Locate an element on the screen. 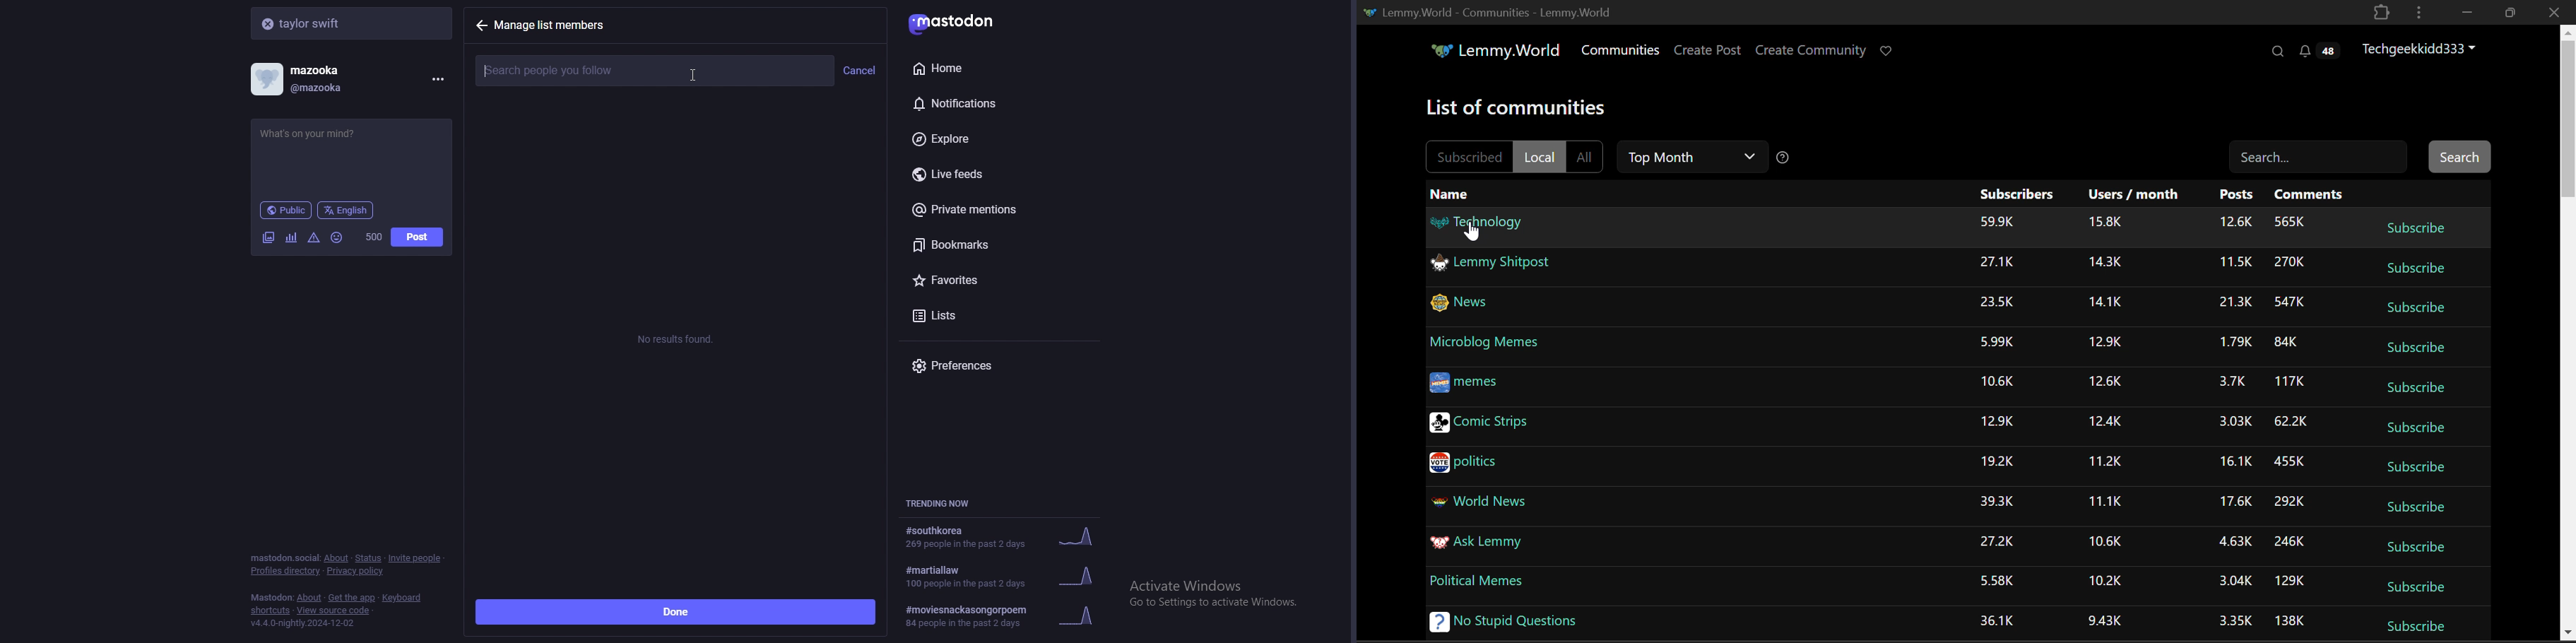 The image size is (2576, 644). Amount is located at coordinates (2290, 262).